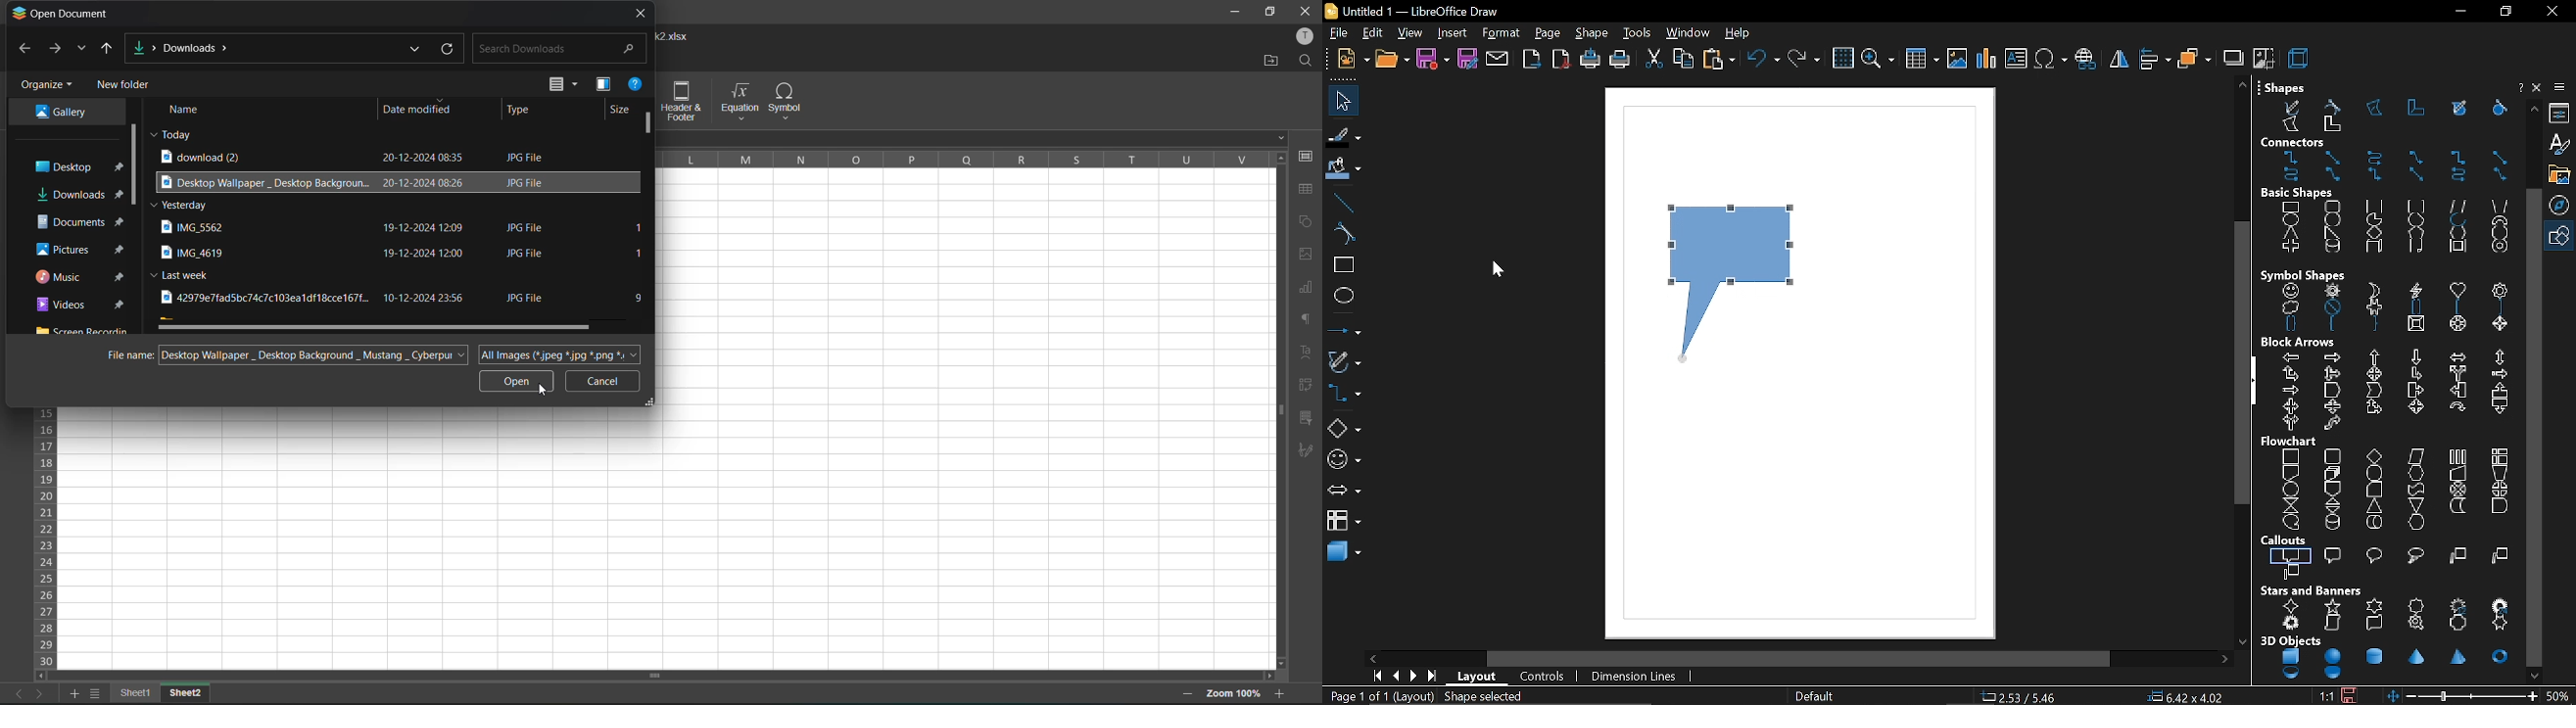 This screenshot has height=728, width=2576. Describe the element at coordinates (1305, 224) in the screenshot. I see `shapes` at that location.